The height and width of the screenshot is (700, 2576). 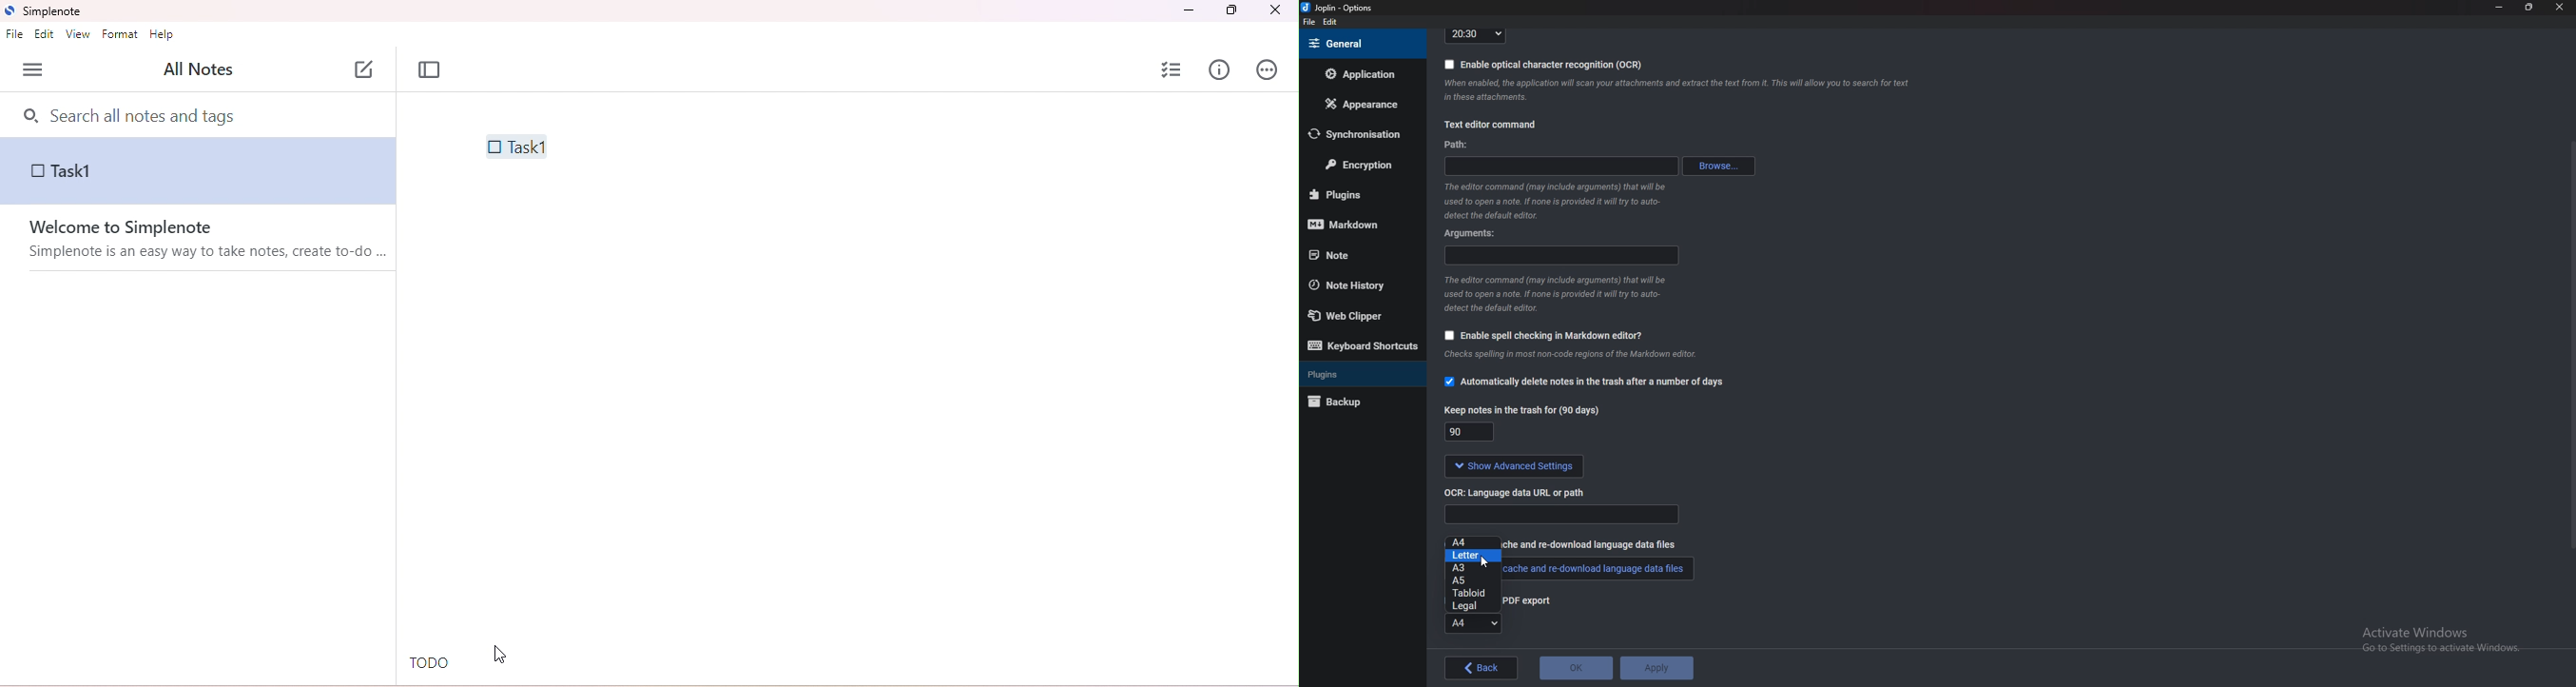 I want to click on Apply, so click(x=1656, y=668).